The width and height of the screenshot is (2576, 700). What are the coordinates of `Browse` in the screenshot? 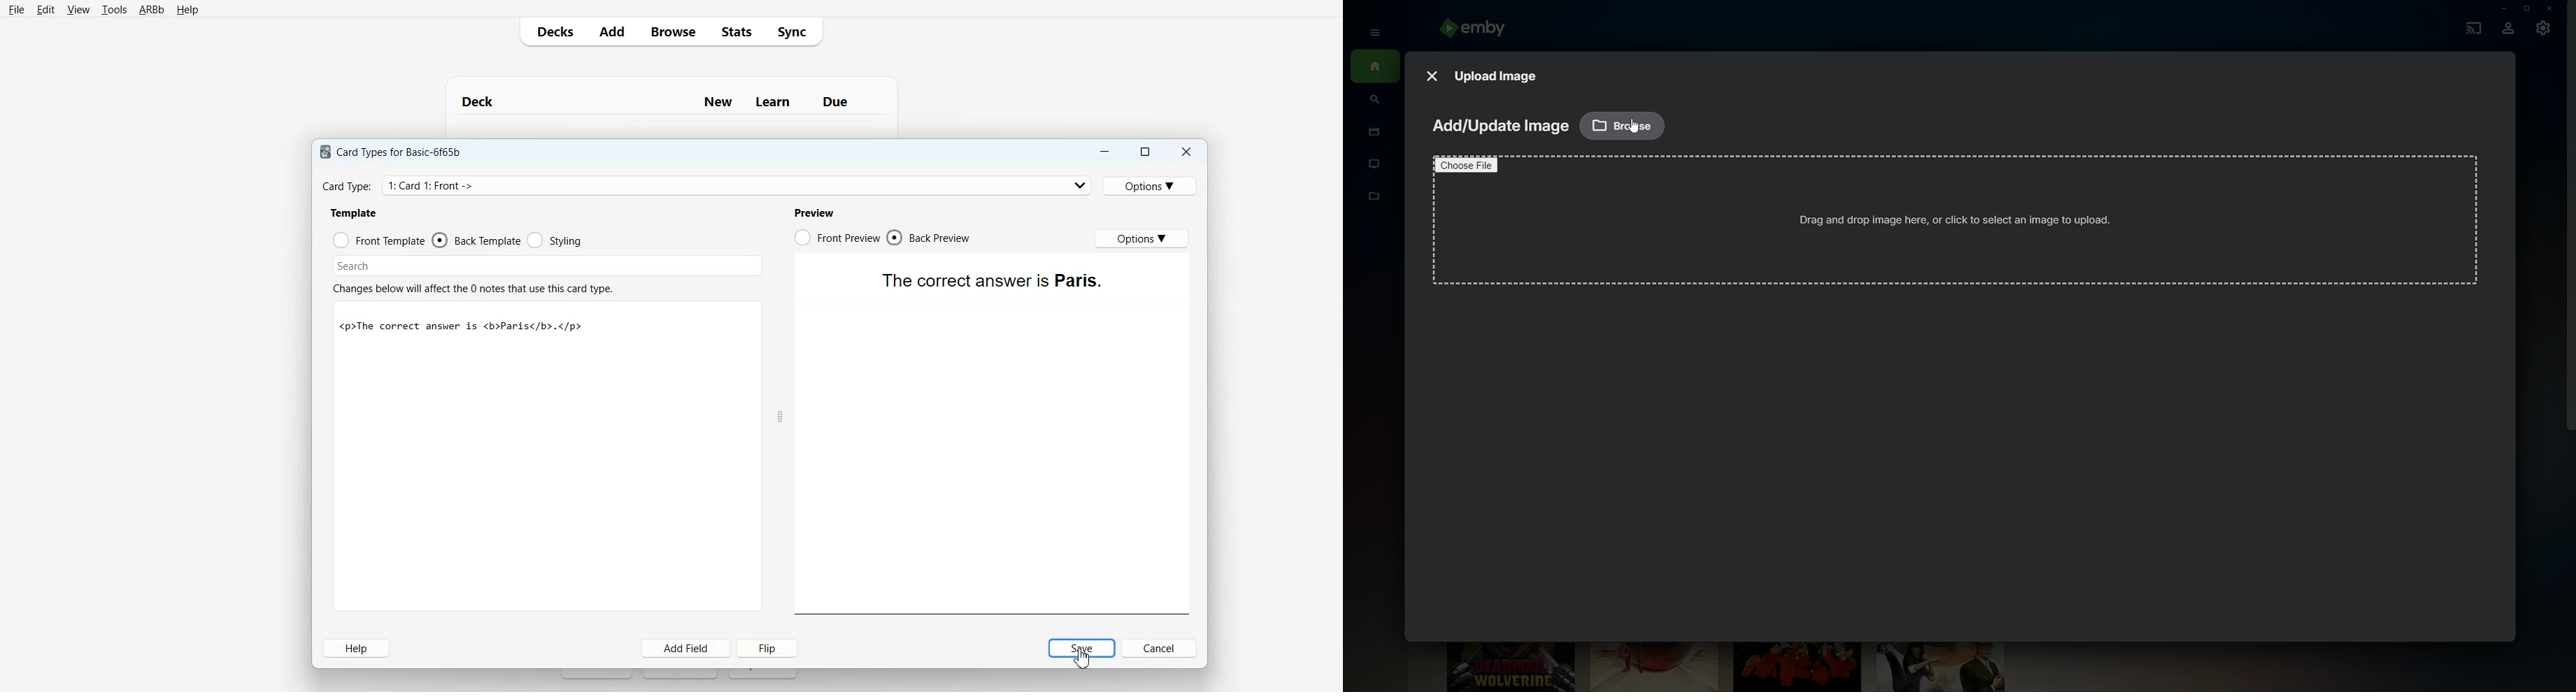 It's located at (1623, 125).